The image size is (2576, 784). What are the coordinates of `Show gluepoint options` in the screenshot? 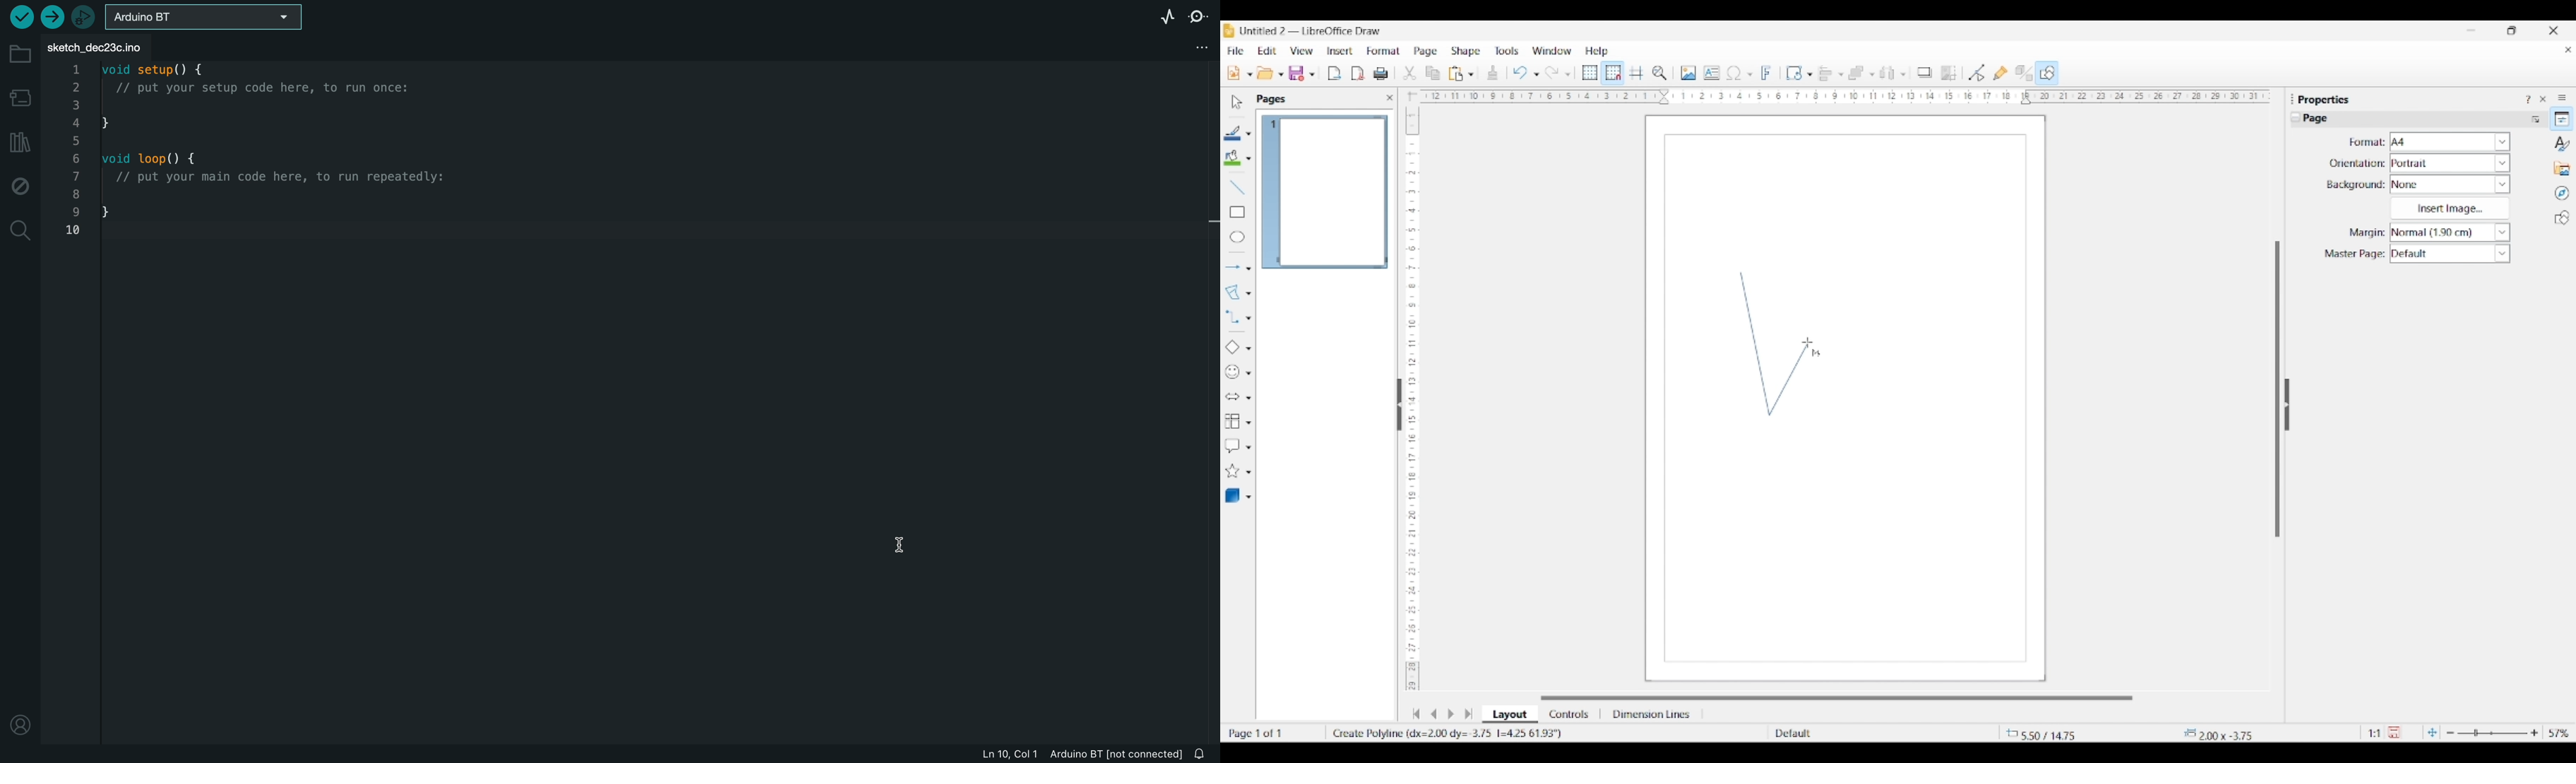 It's located at (2000, 73).